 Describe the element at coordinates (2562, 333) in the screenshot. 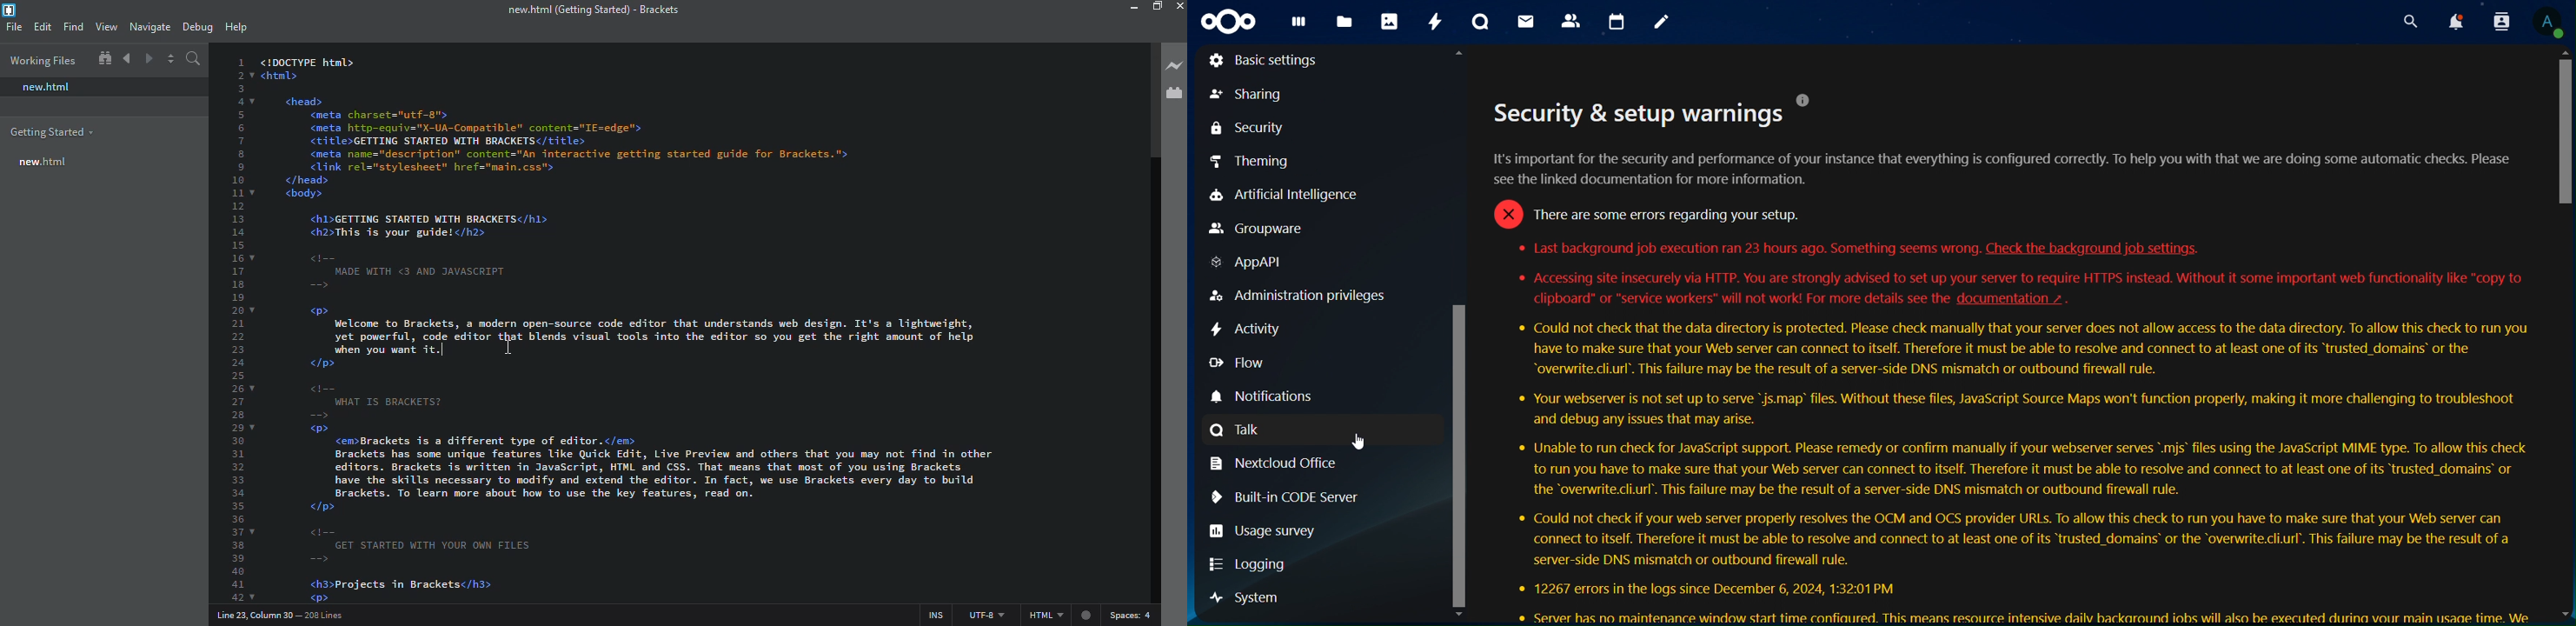

I see `Scrollbar` at that location.